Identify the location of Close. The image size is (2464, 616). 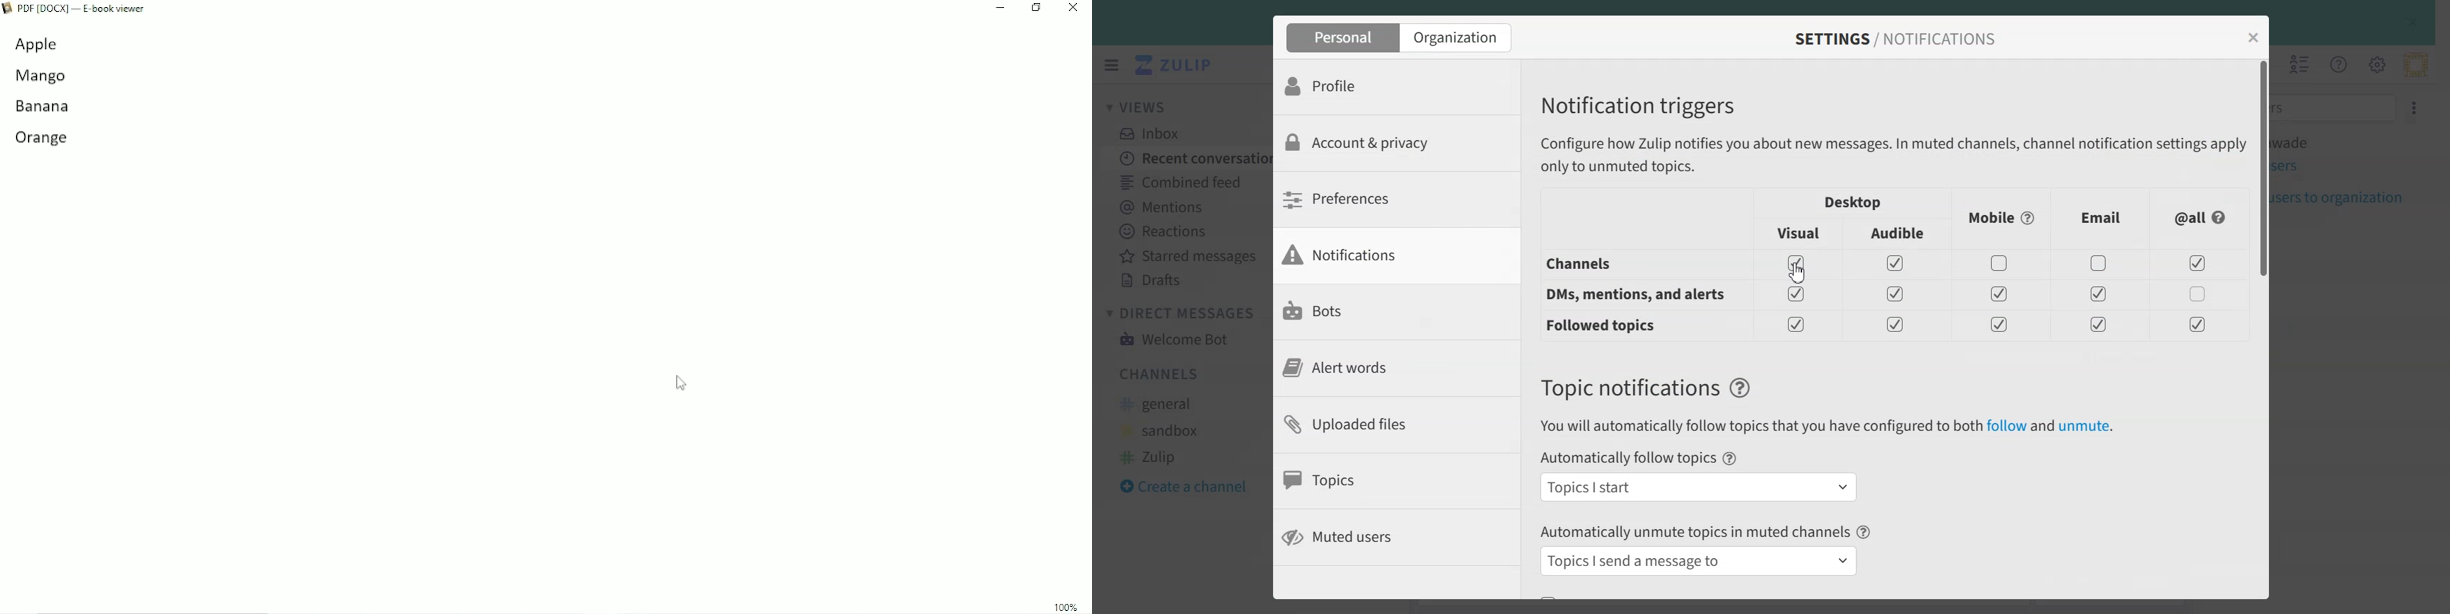
(2254, 37).